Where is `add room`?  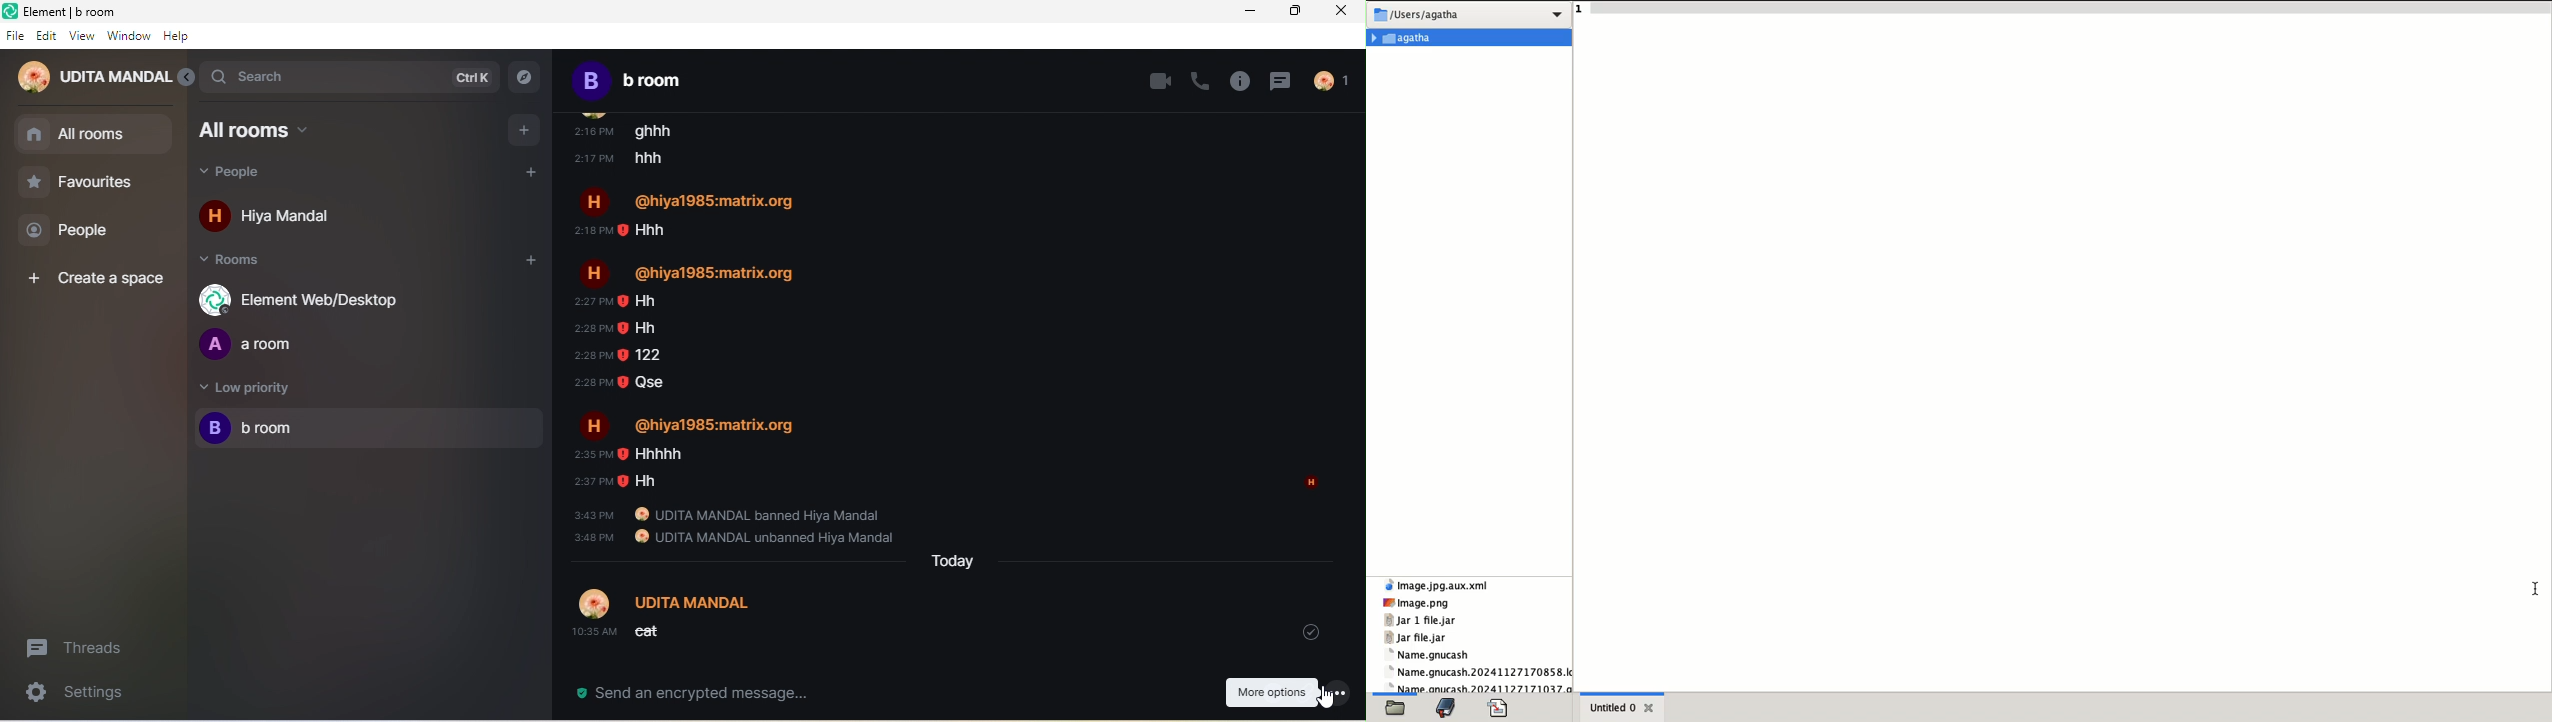 add room is located at coordinates (519, 264).